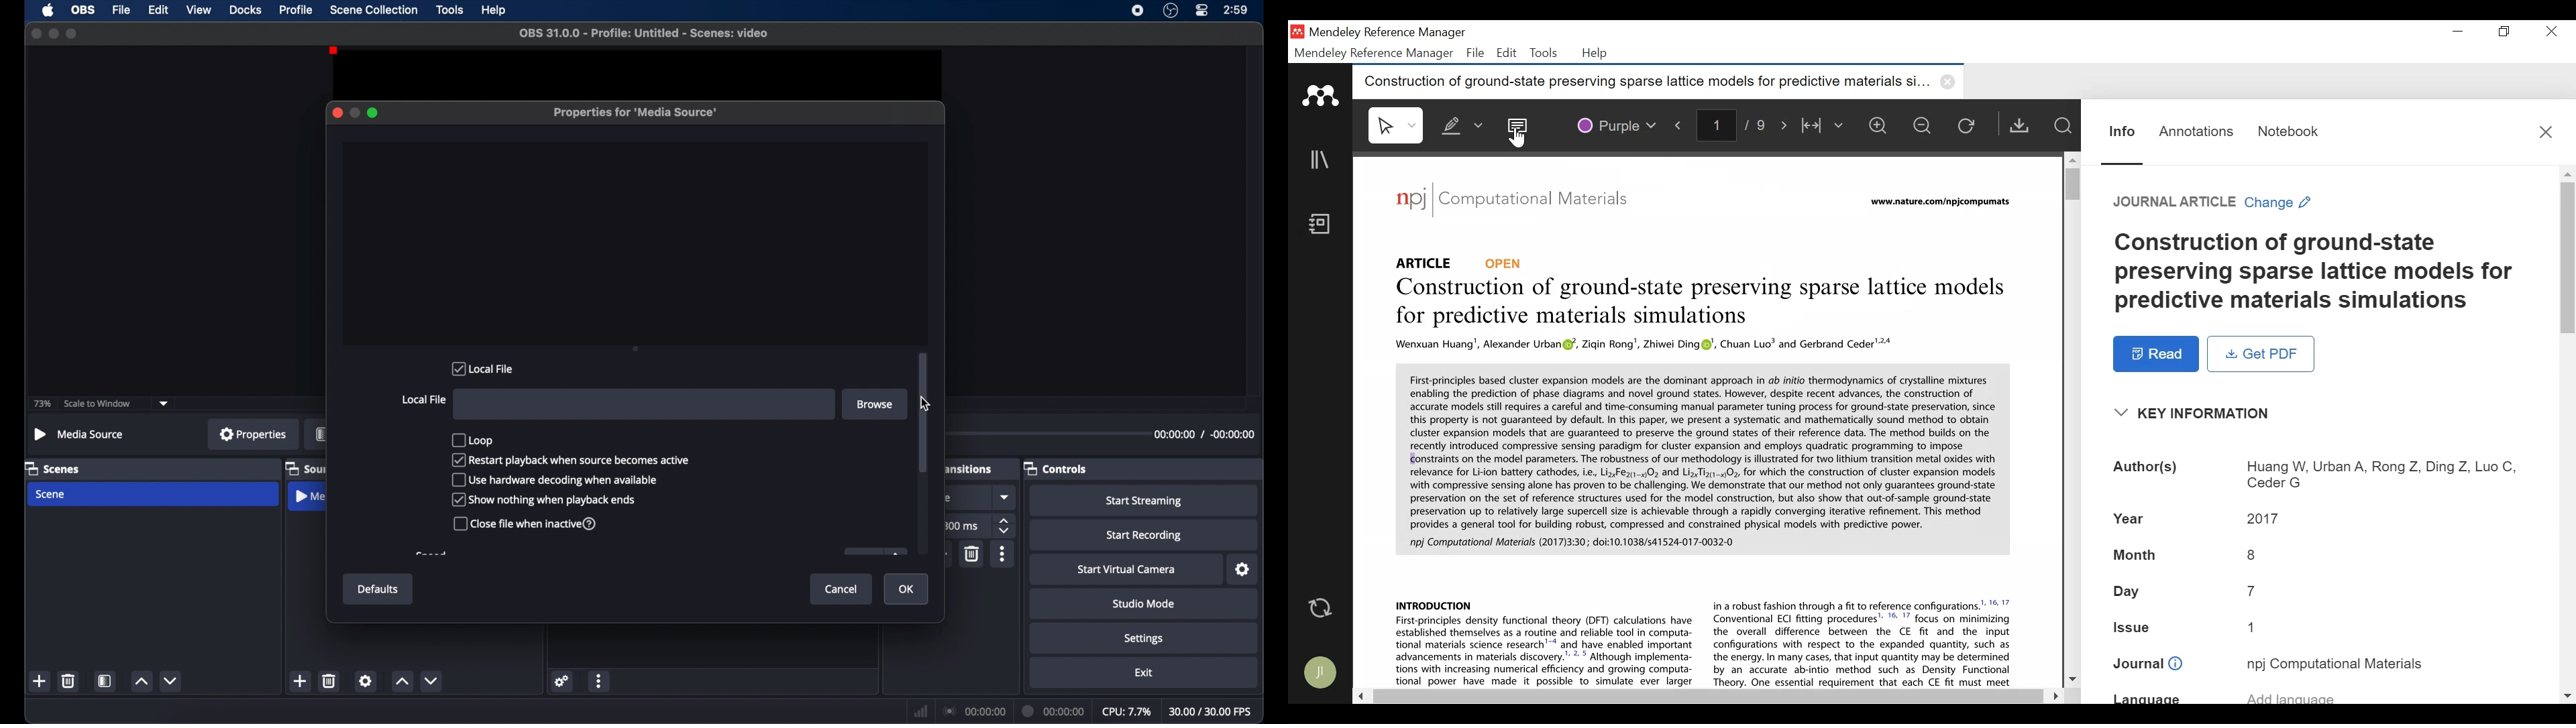 The height and width of the screenshot is (728, 2576). I want to click on Library, so click(1322, 160).